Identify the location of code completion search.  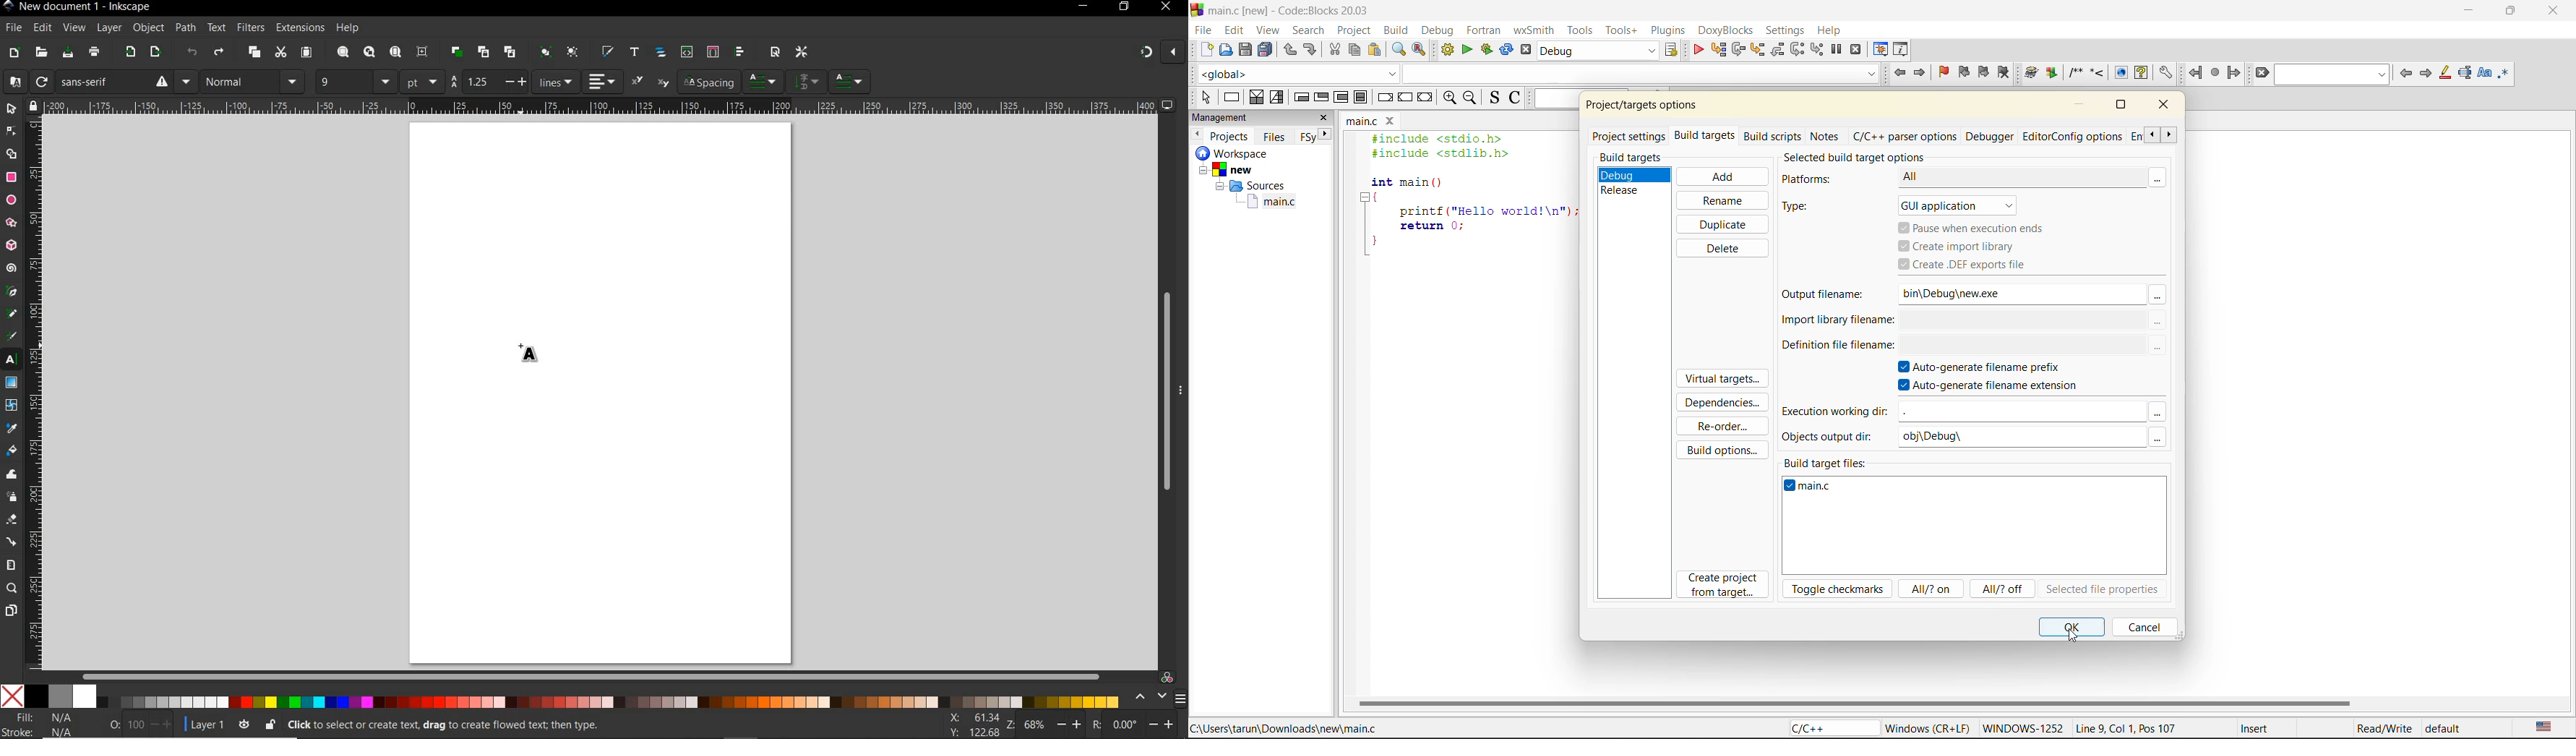
(1641, 72).